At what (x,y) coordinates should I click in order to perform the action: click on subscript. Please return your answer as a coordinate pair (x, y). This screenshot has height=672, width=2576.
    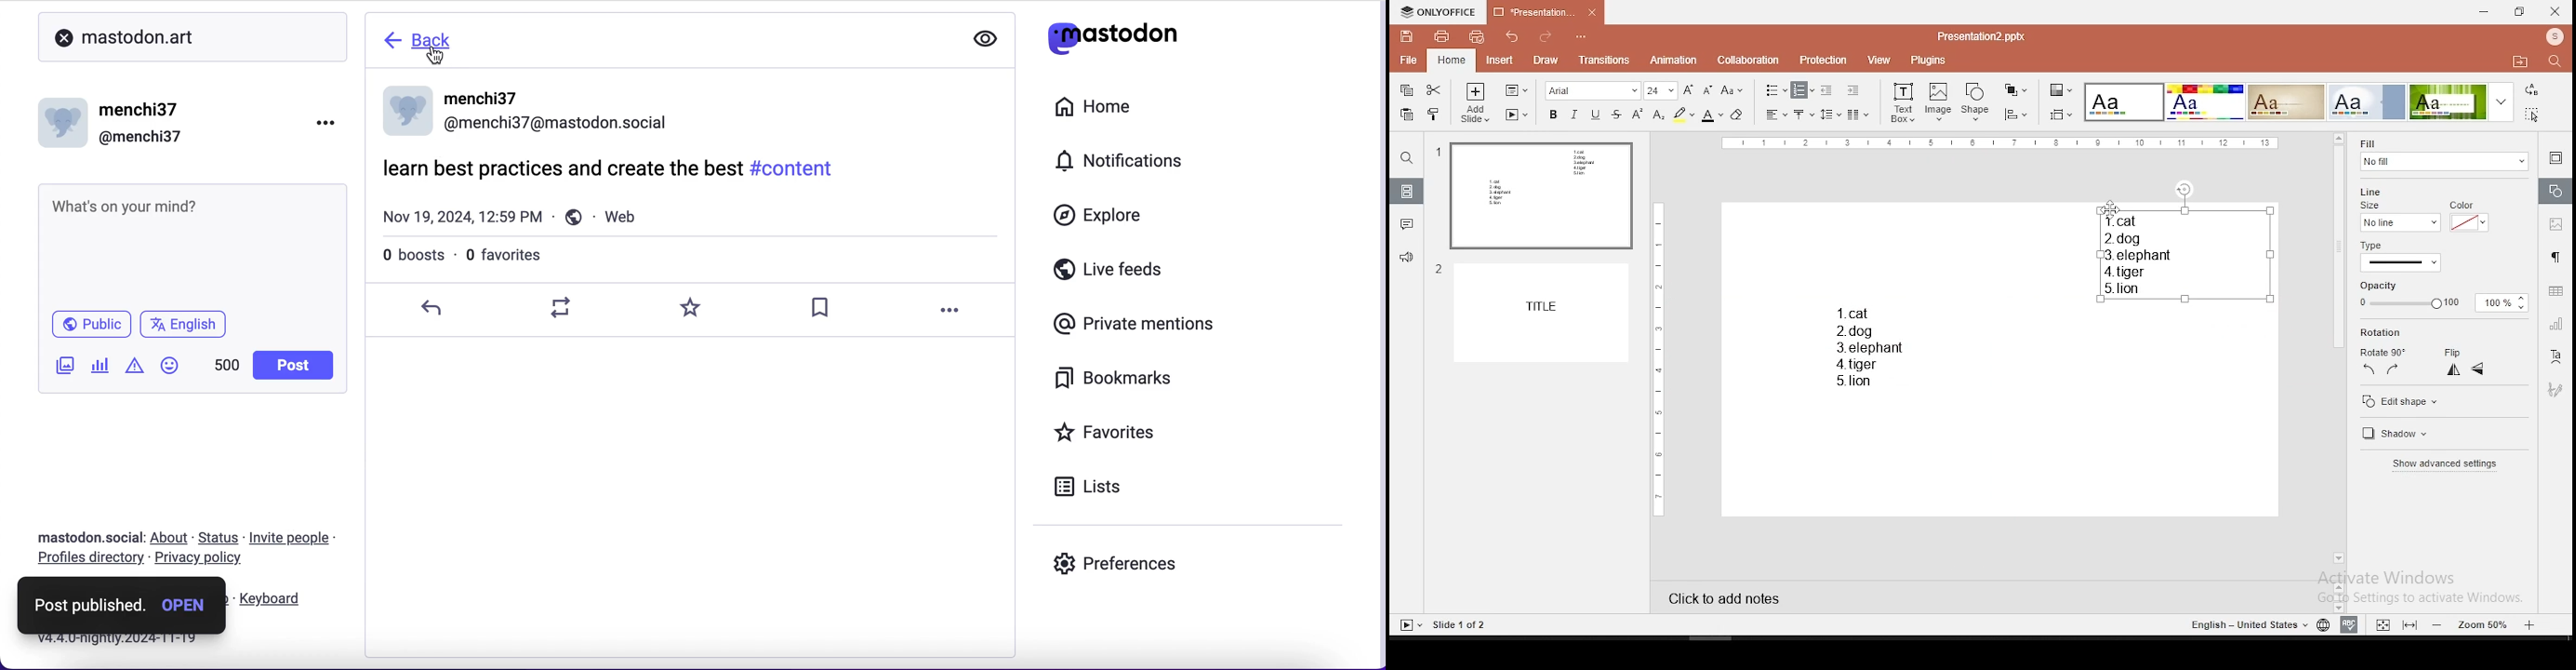
    Looking at the image, I should click on (1658, 114).